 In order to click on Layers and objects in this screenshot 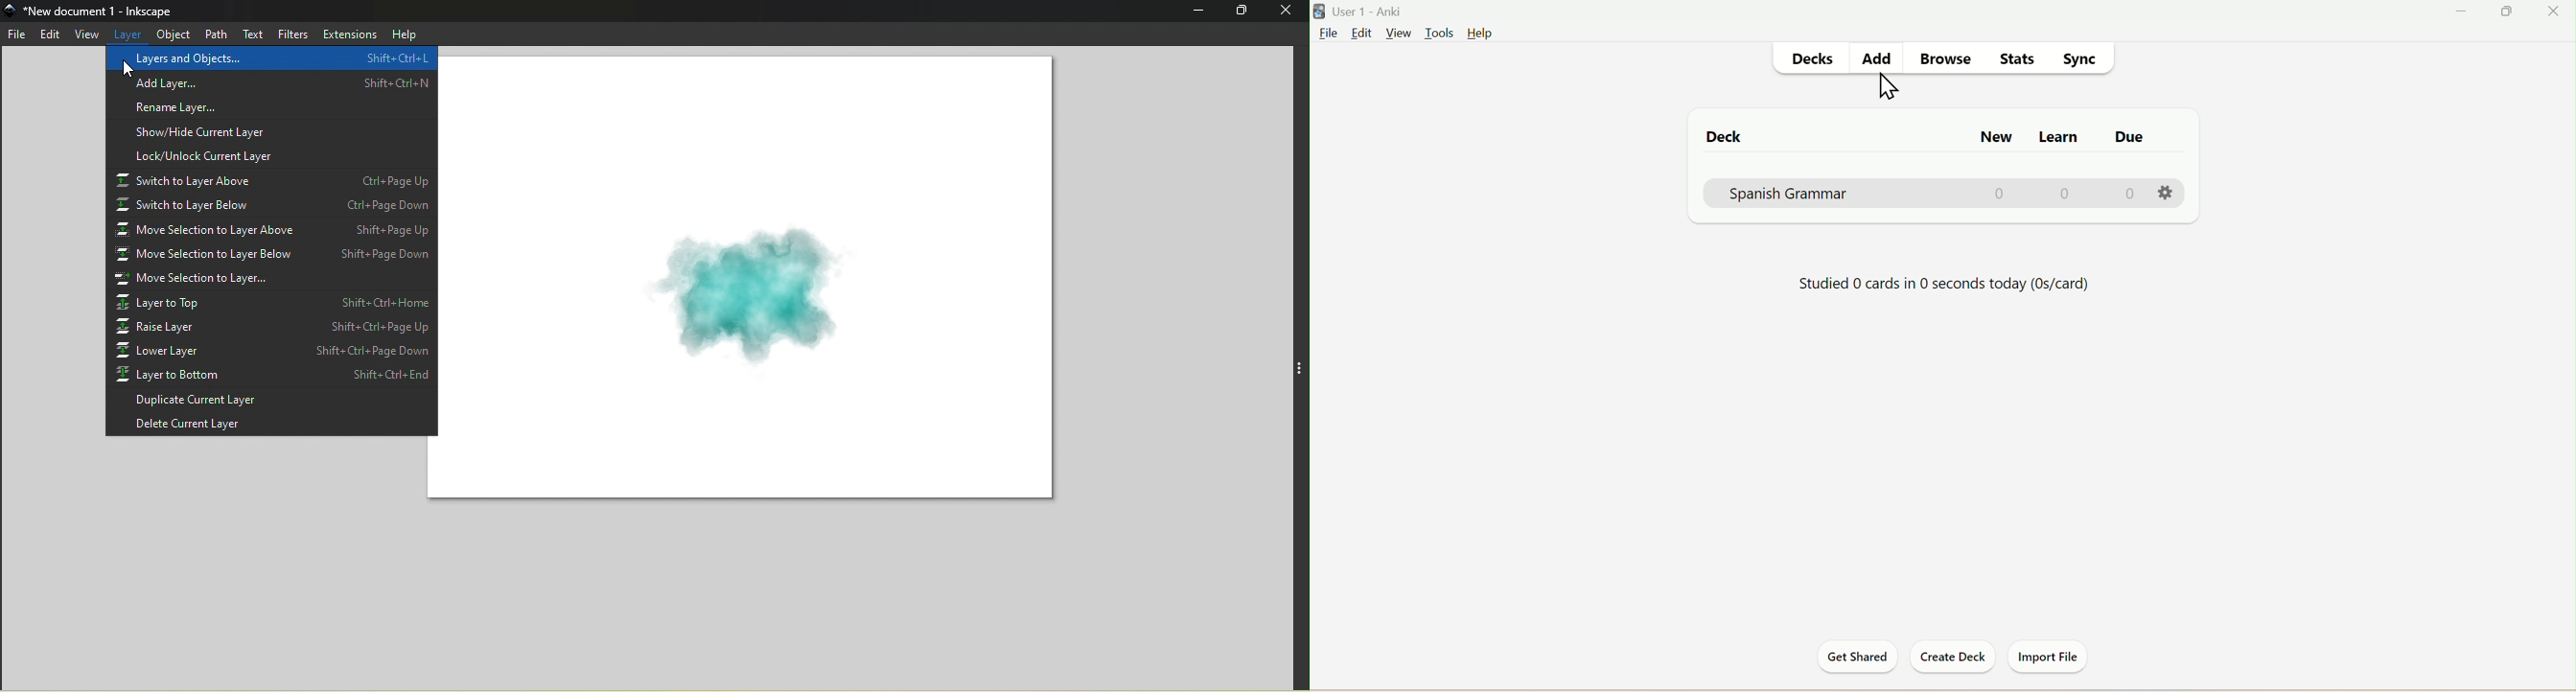, I will do `click(269, 58)`.